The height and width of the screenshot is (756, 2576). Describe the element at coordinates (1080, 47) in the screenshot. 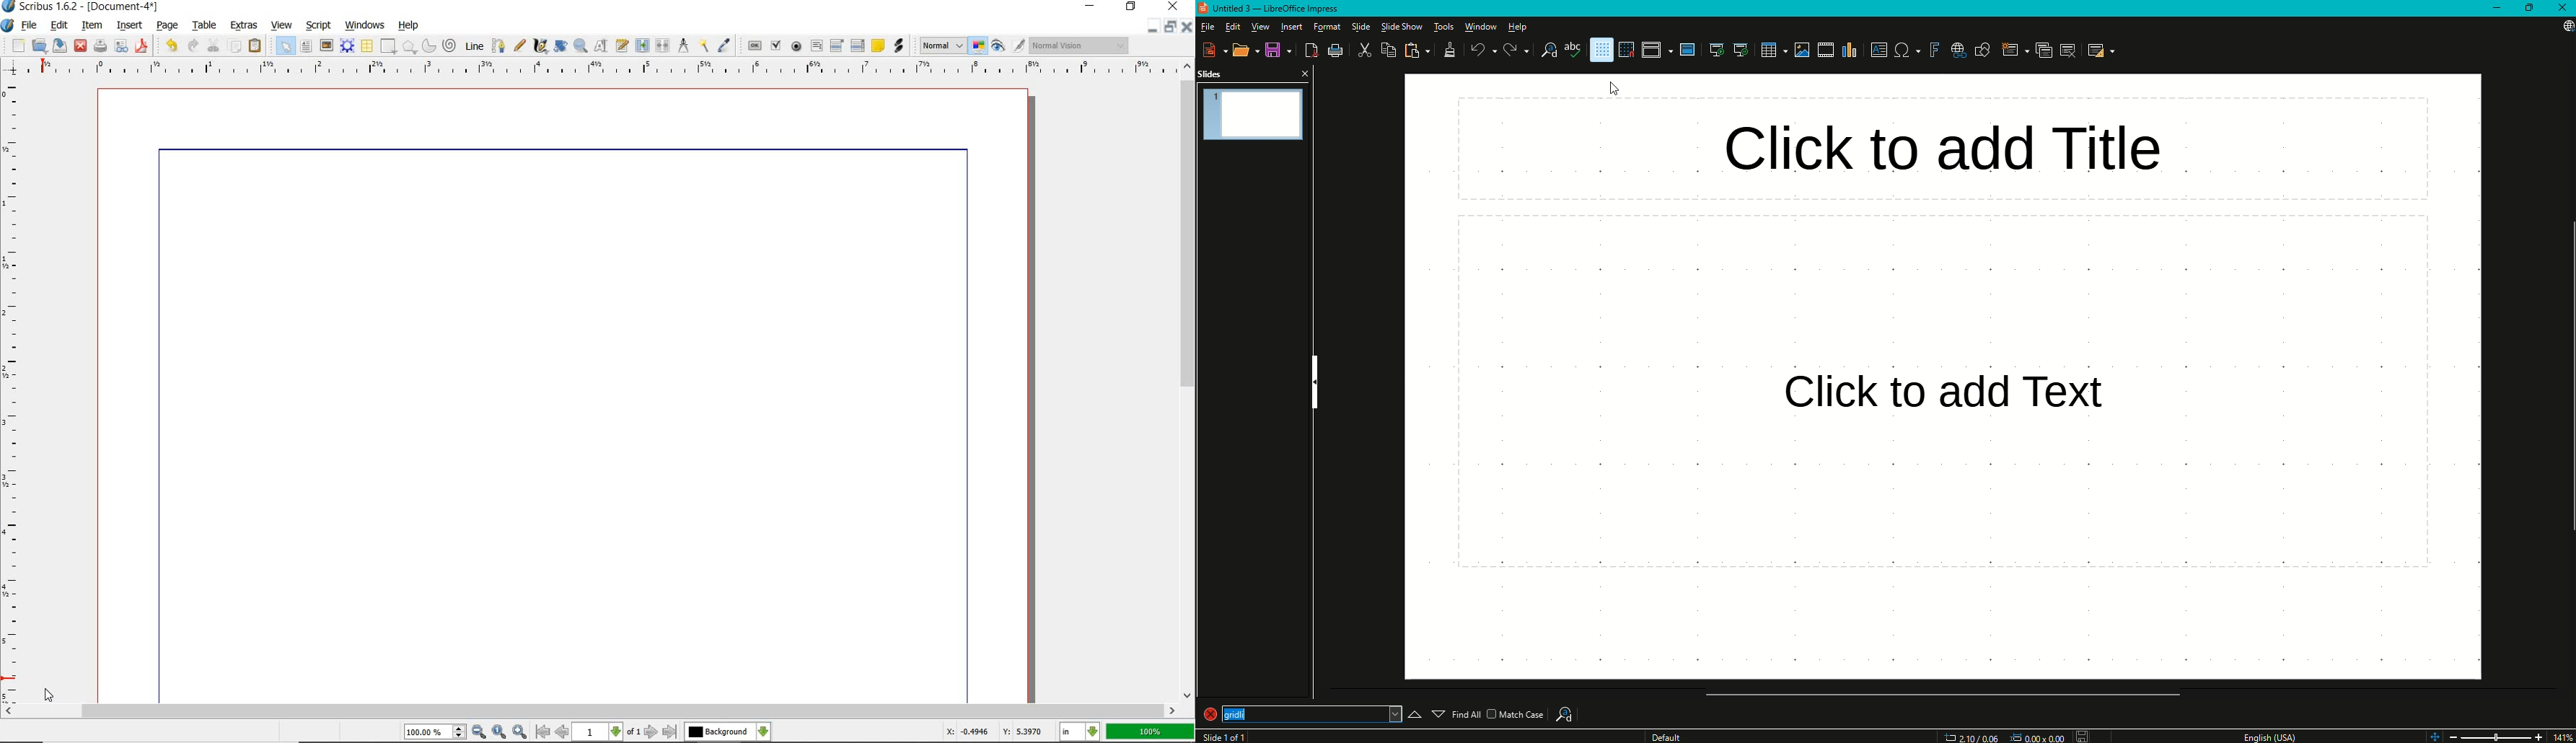

I see `Normal Vision` at that location.